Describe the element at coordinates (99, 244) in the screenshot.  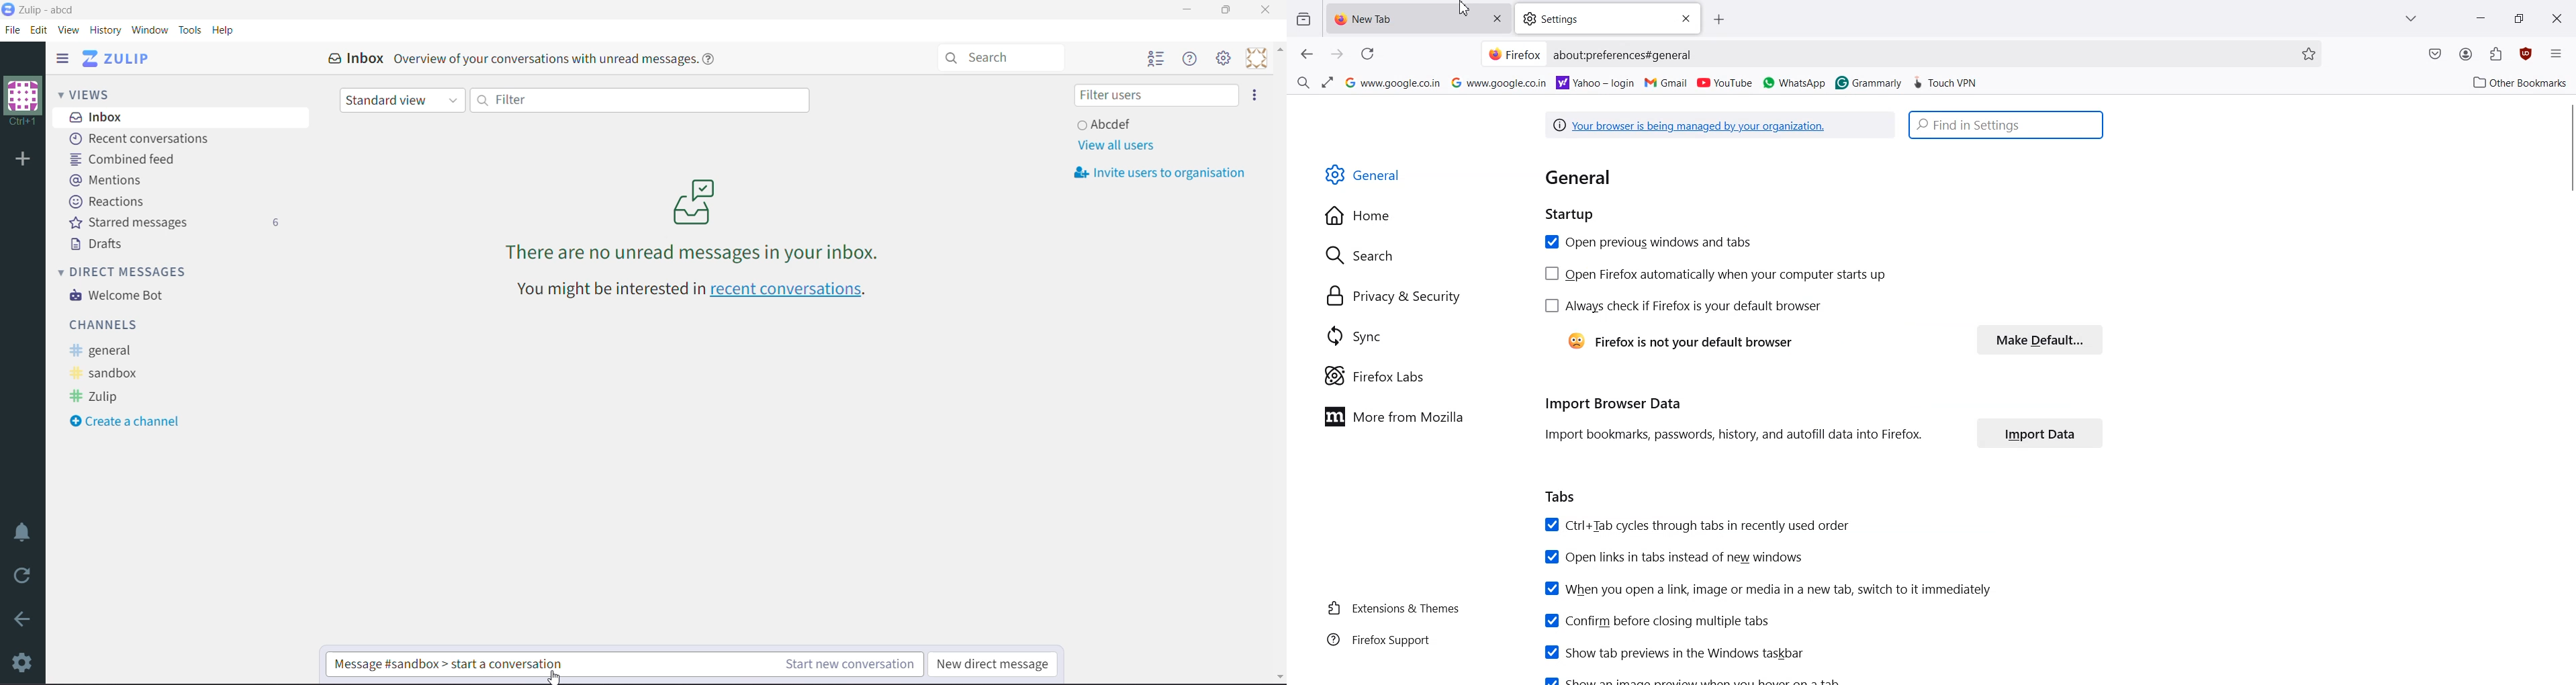
I see `Drafts` at that location.